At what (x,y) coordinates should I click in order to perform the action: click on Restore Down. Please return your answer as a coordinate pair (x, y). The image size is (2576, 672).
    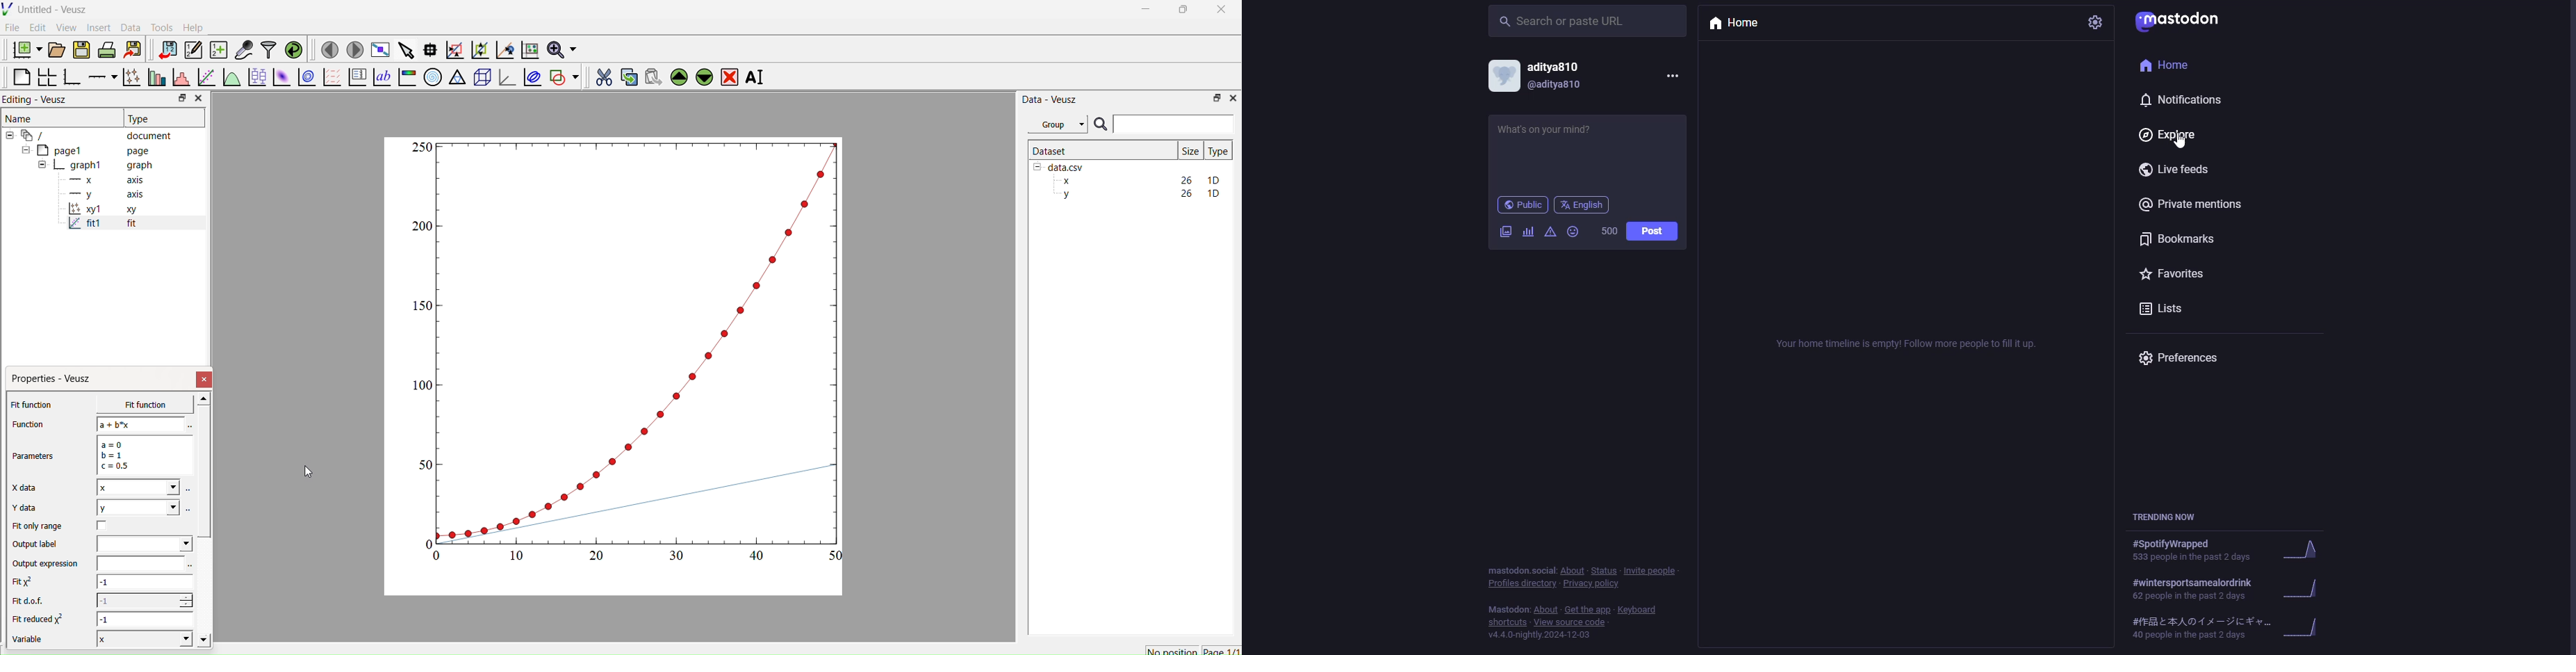
    Looking at the image, I should click on (1180, 11).